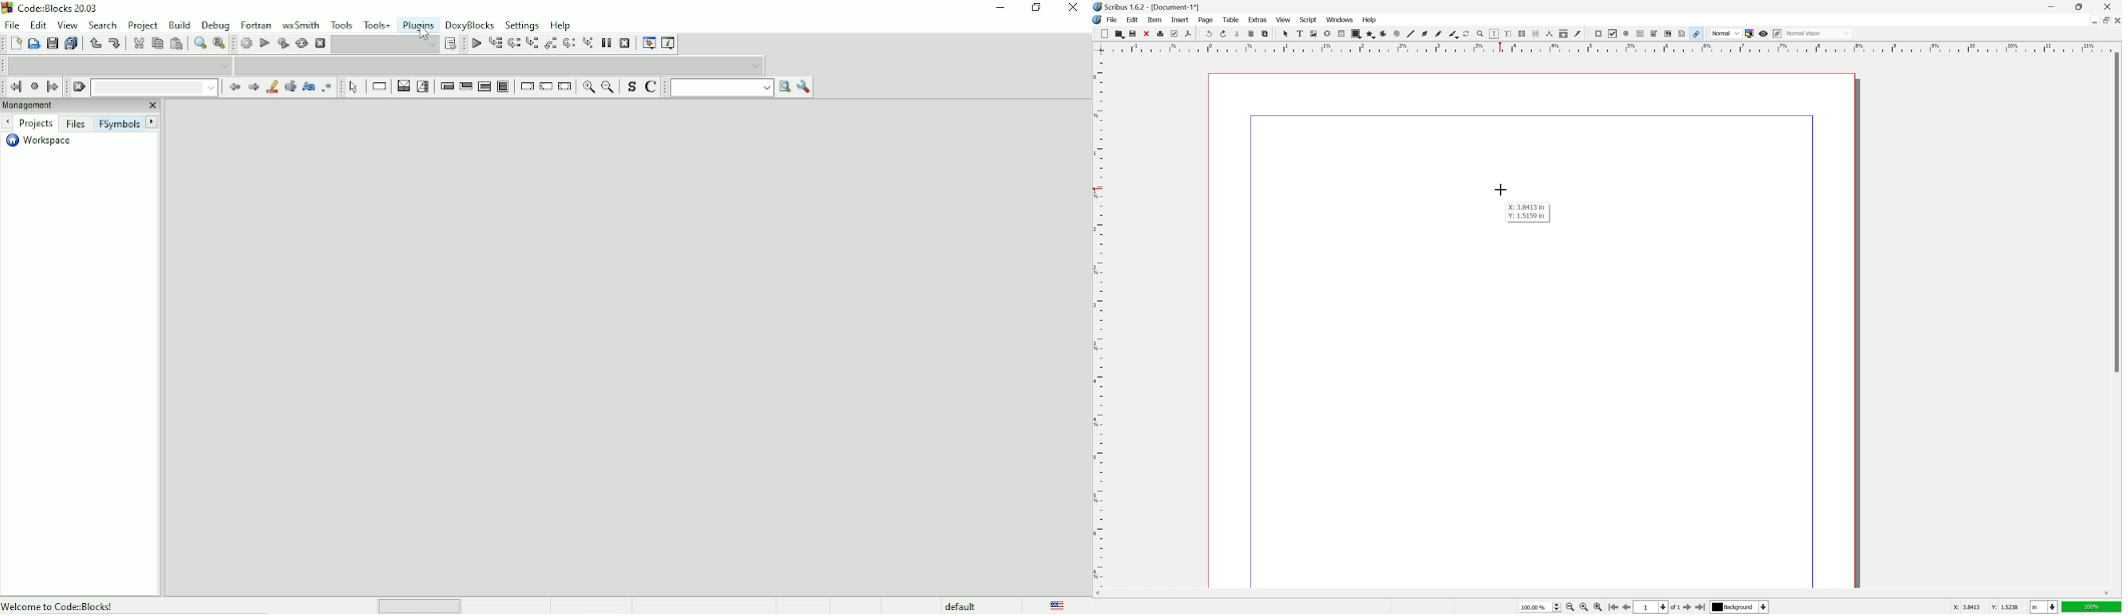  Describe the element at coordinates (271, 88) in the screenshot. I see `Highlight` at that location.